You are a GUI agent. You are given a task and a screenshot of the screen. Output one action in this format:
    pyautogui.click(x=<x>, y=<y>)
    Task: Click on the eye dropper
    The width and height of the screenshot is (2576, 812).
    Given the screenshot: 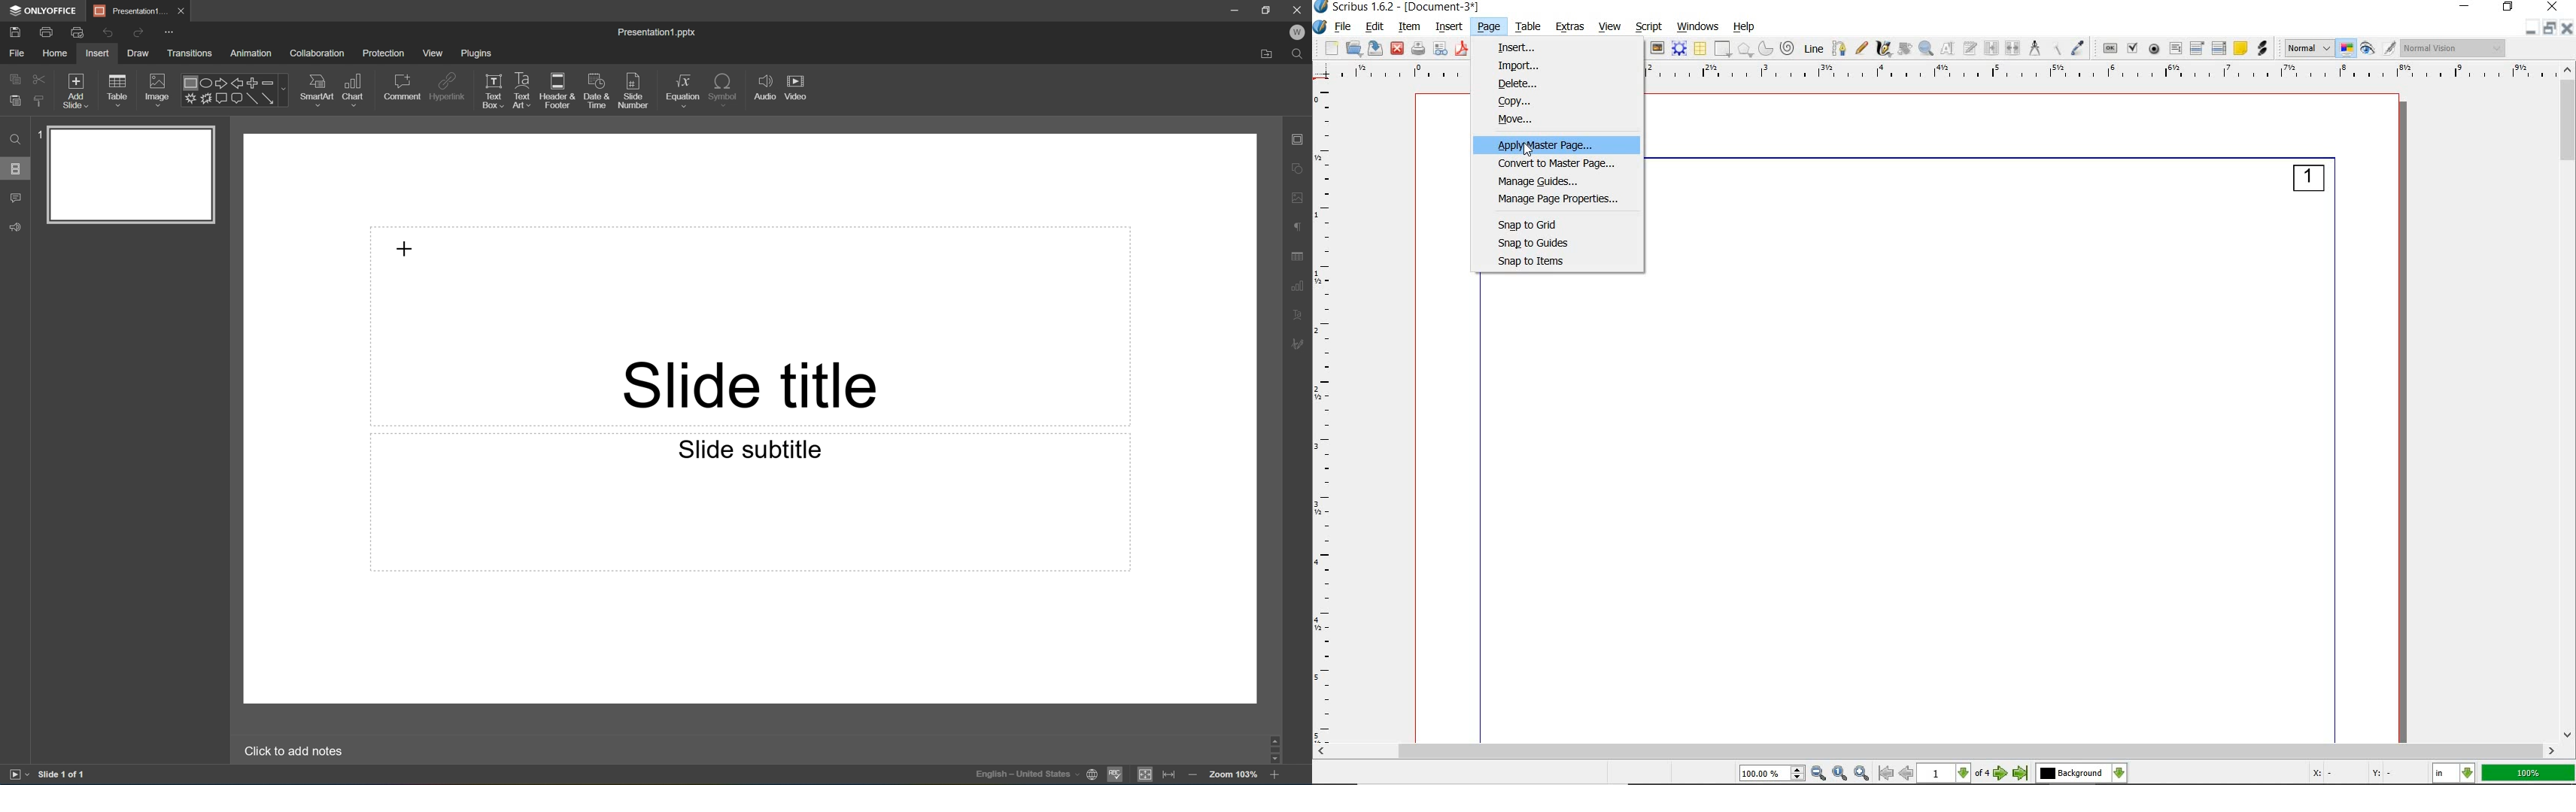 What is the action you would take?
    pyautogui.click(x=2079, y=49)
    